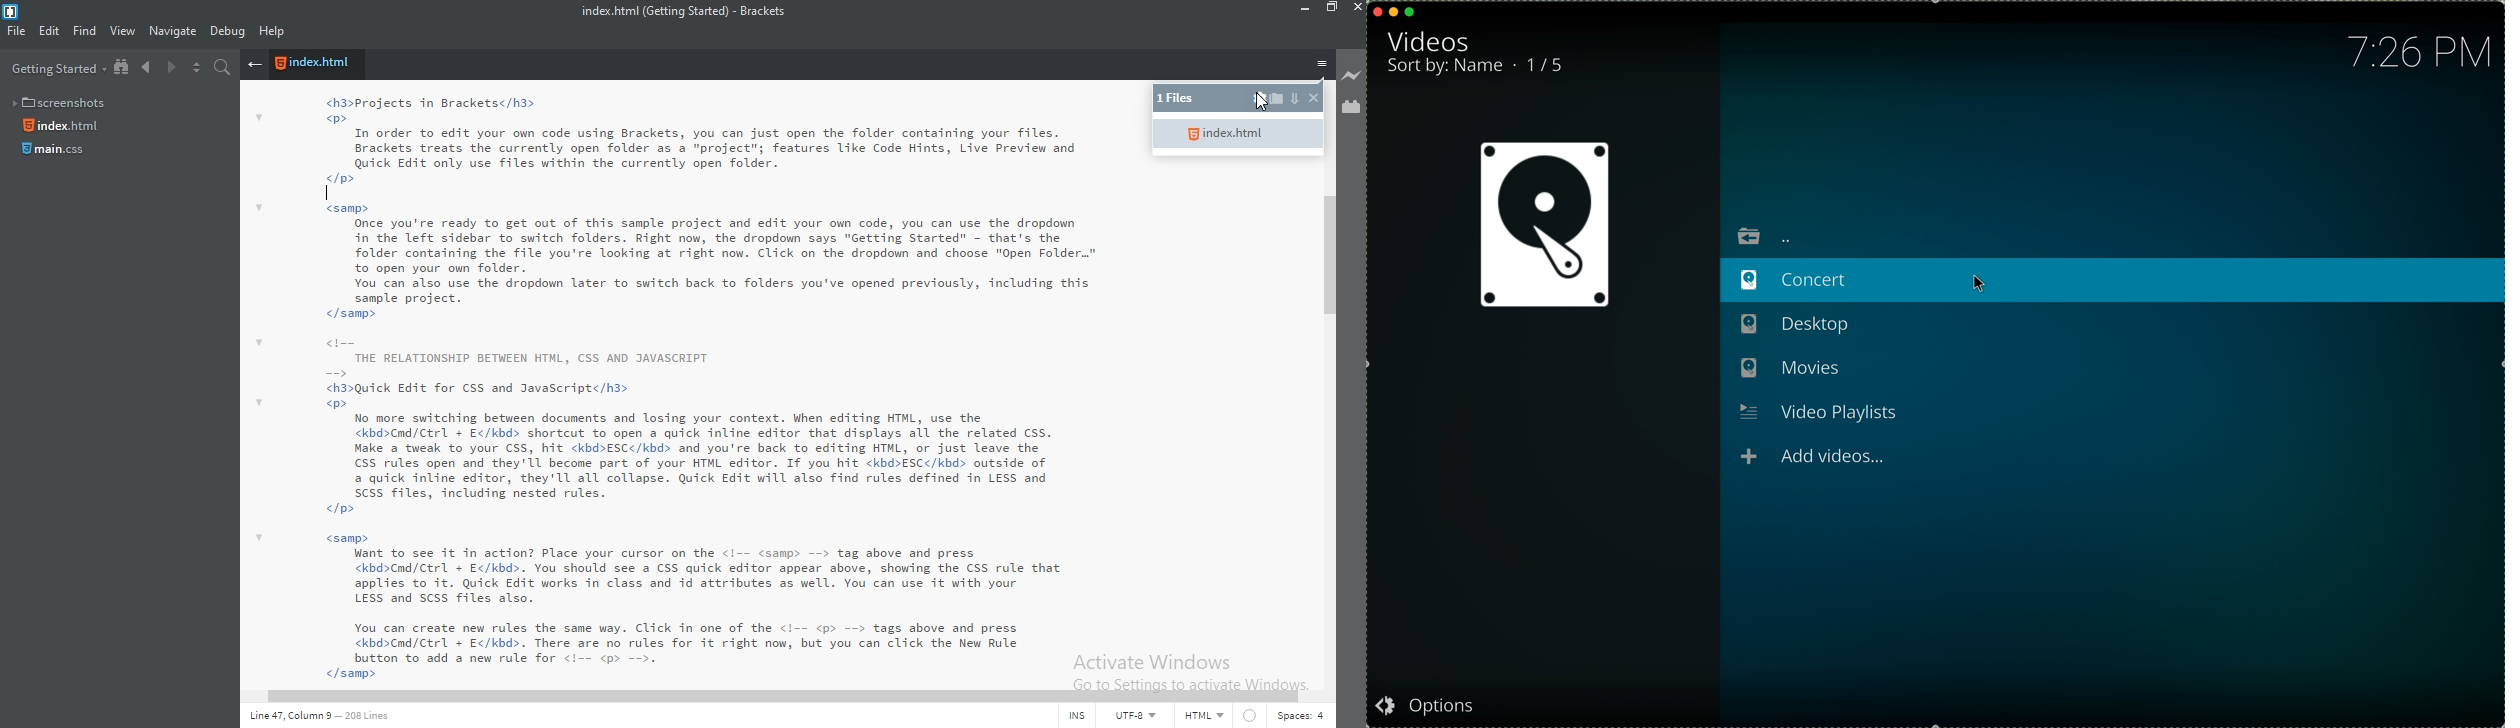 Image resolution: width=2520 pixels, height=728 pixels. Describe the element at coordinates (123, 68) in the screenshot. I see `Show file tree` at that location.